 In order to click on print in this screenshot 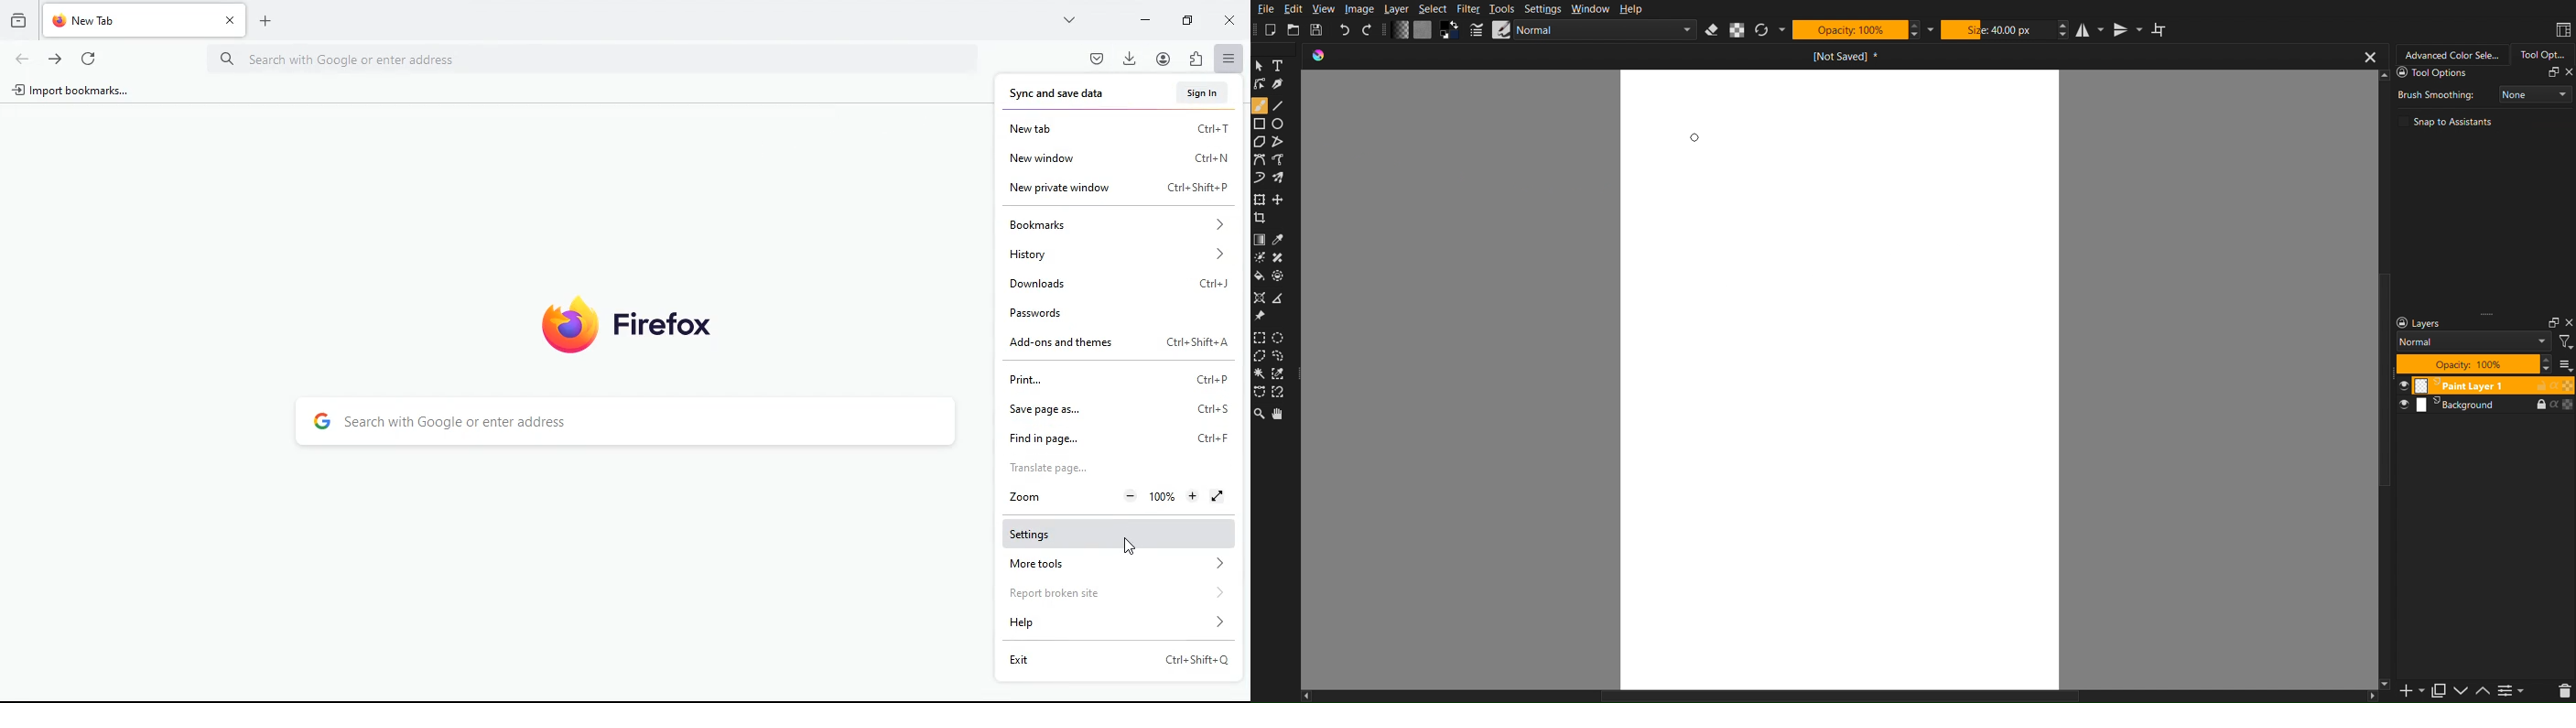, I will do `click(1115, 378)`.